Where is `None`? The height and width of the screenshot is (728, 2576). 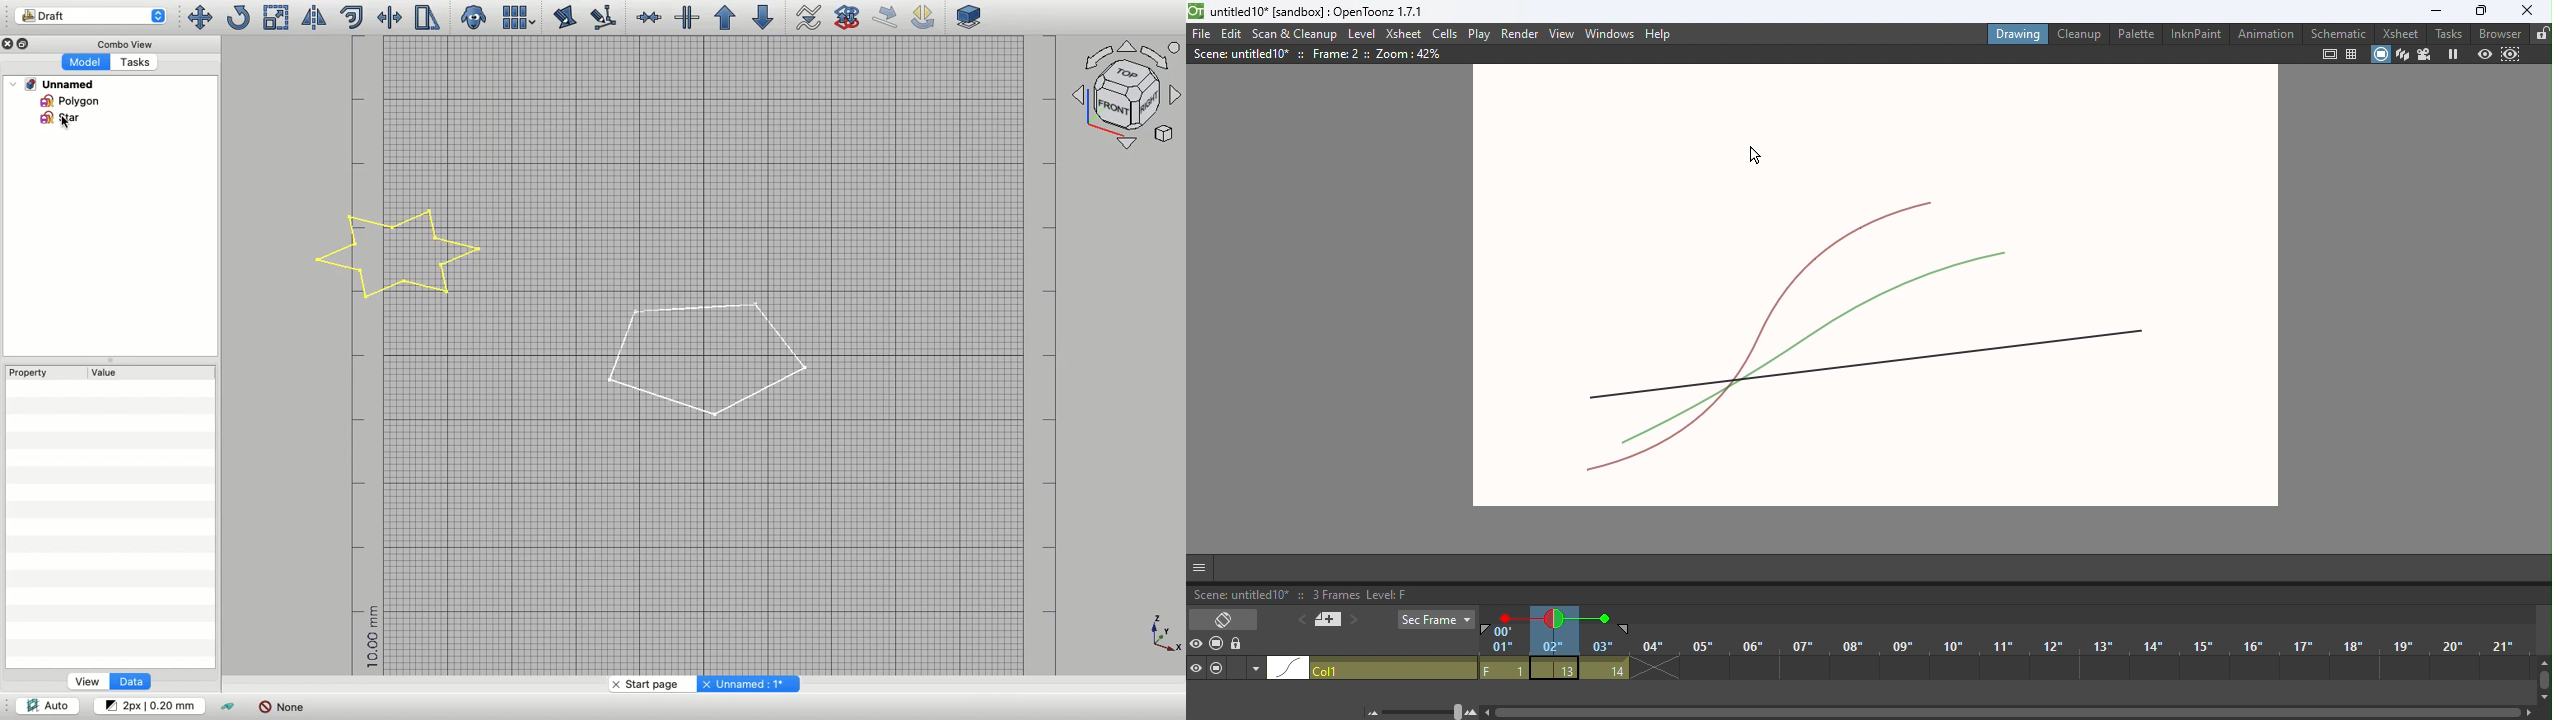 None is located at coordinates (282, 707).